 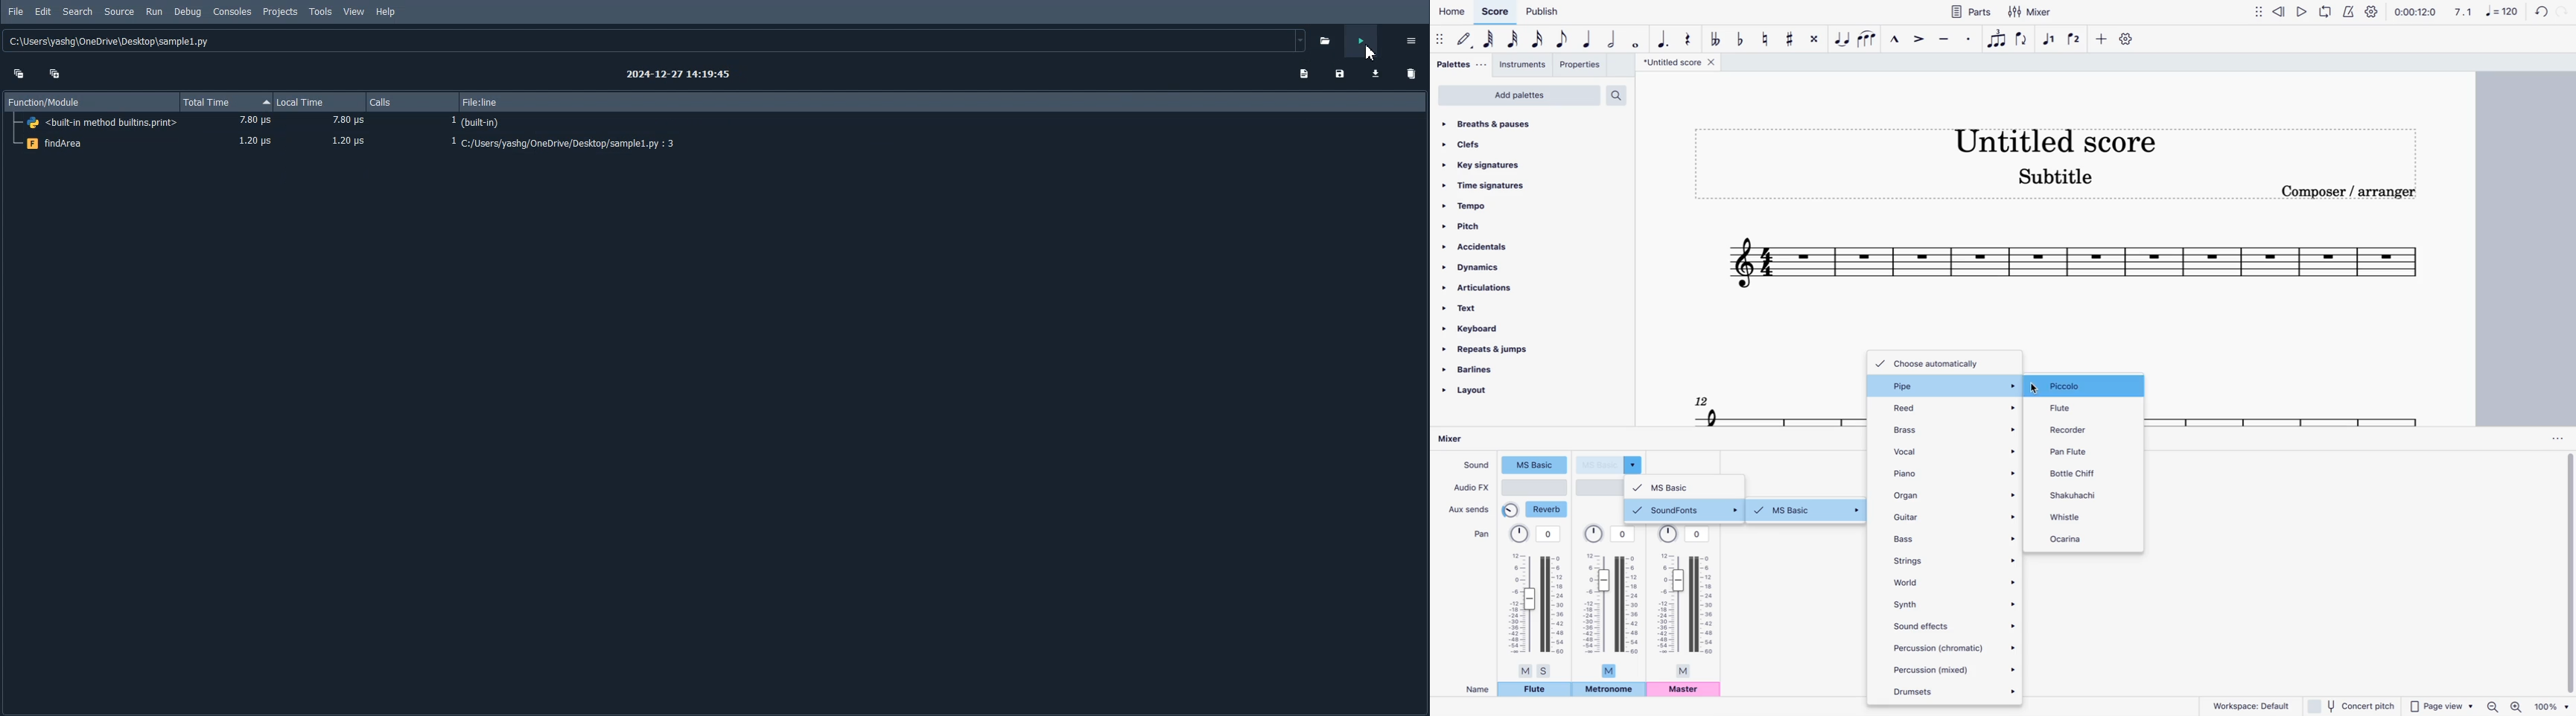 I want to click on View, so click(x=354, y=12).